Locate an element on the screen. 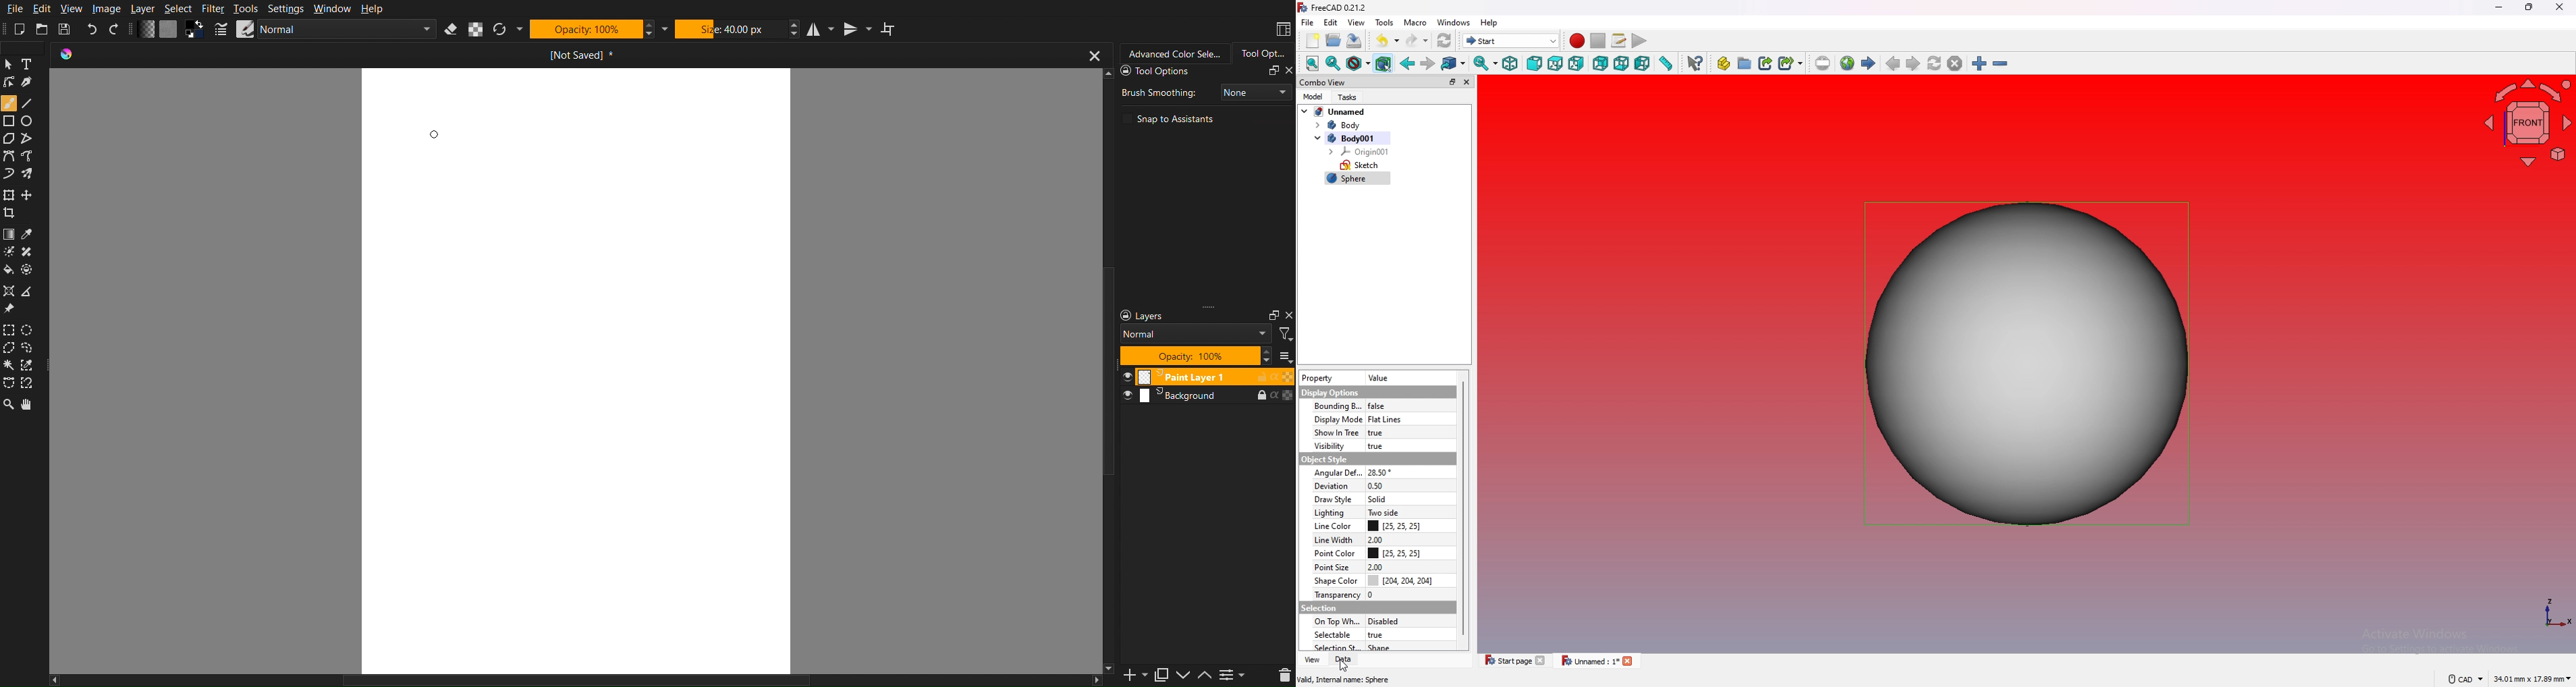 The image size is (2576, 700). Tool Options is located at coordinates (1184, 72).